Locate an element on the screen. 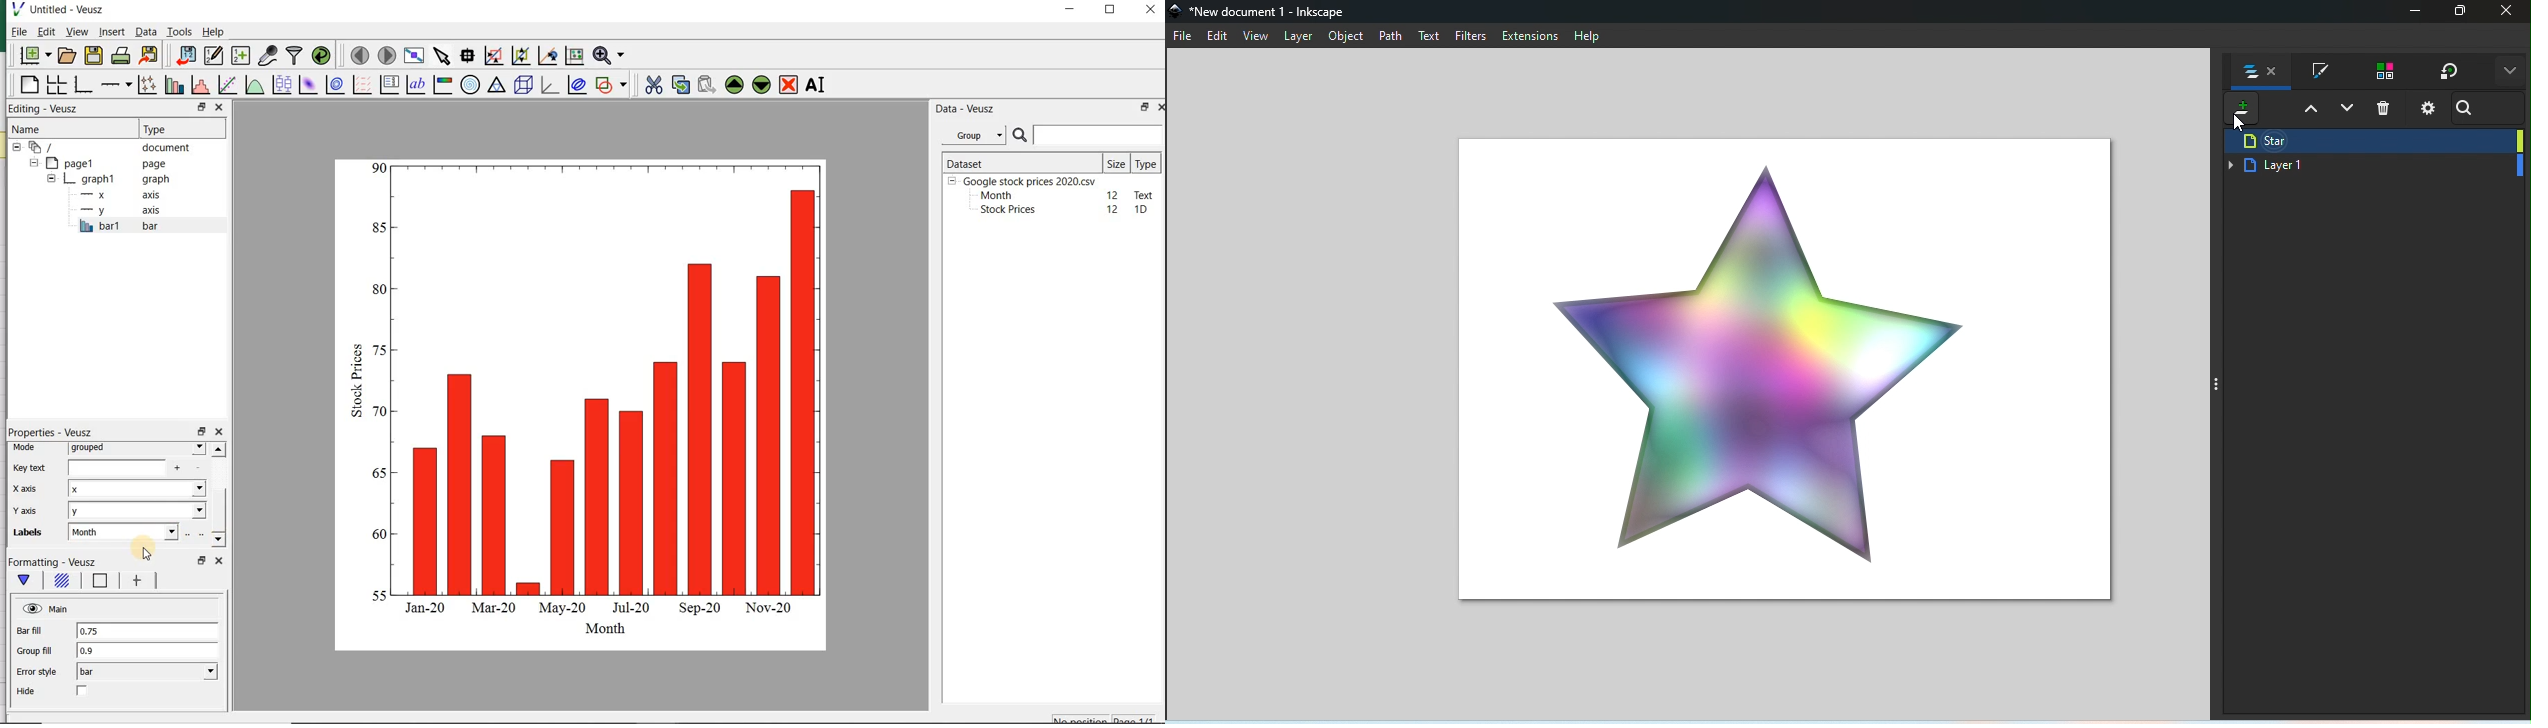  base graph is located at coordinates (83, 85).